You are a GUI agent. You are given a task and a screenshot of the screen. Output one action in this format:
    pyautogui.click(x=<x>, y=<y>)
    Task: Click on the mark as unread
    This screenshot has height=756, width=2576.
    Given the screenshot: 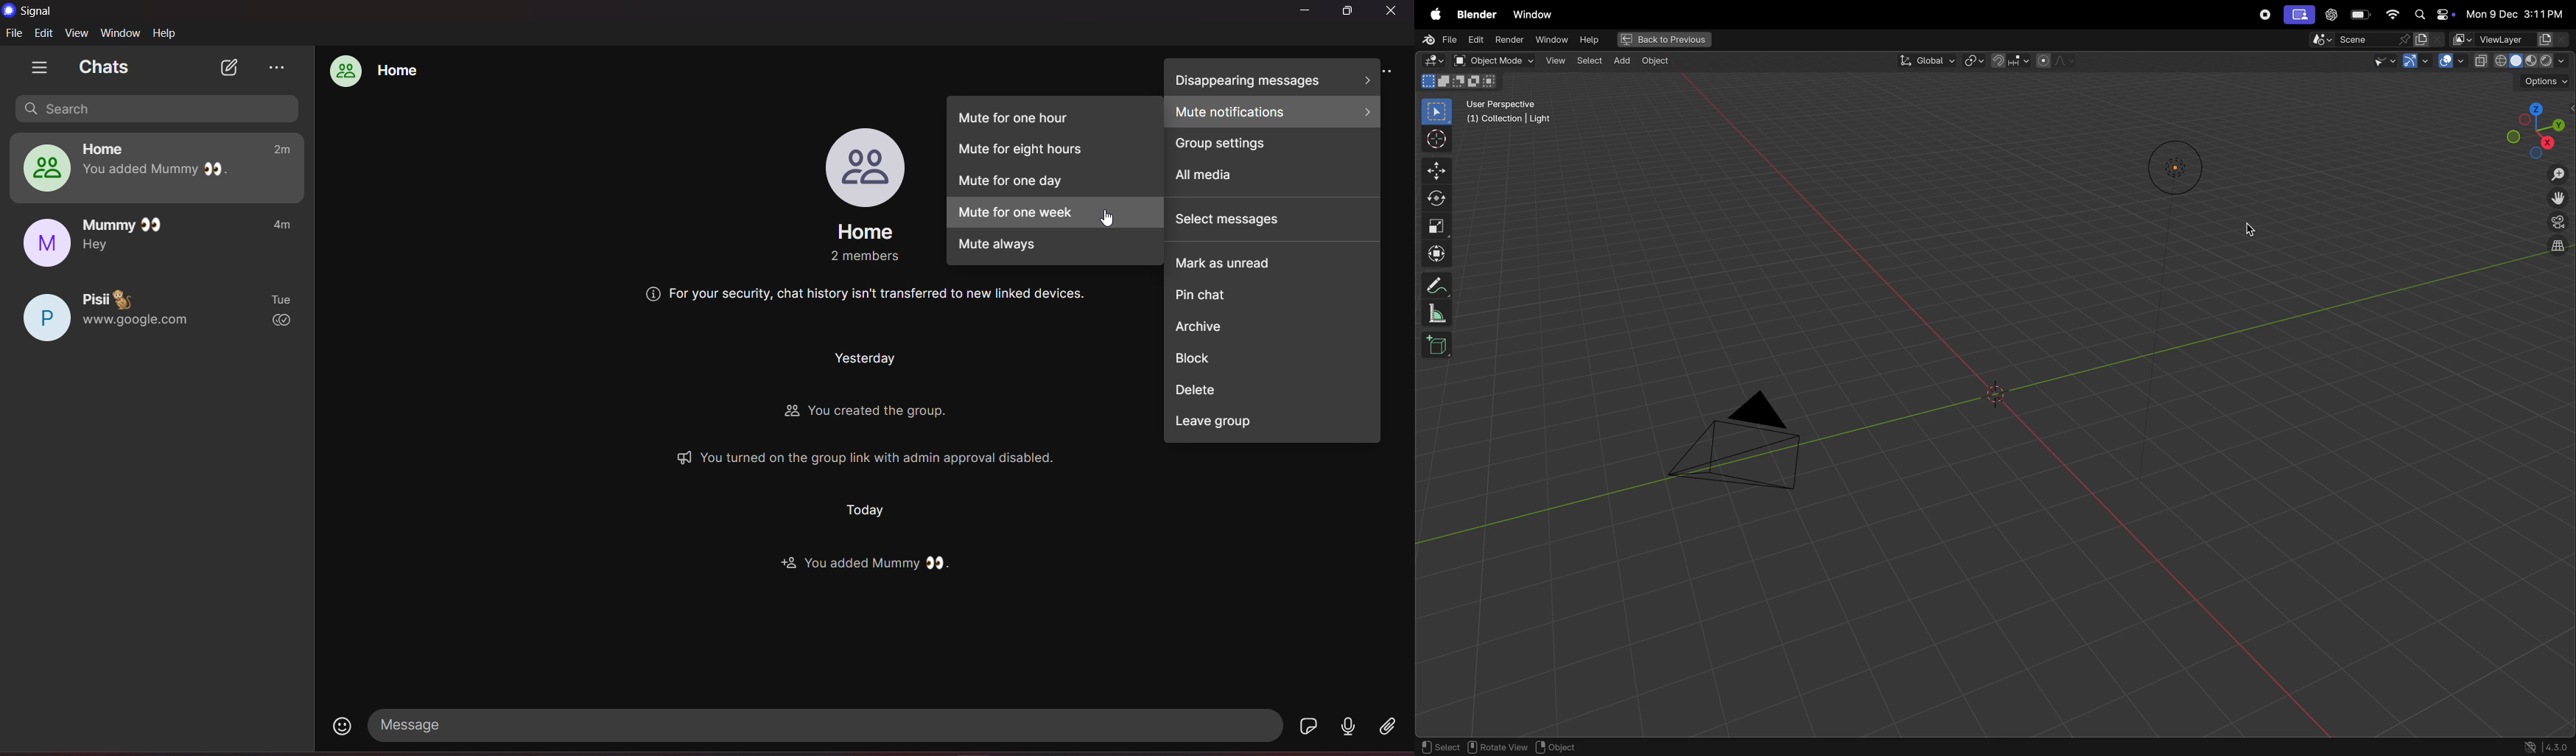 What is the action you would take?
    pyautogui.click(x=1279, y=259)
    